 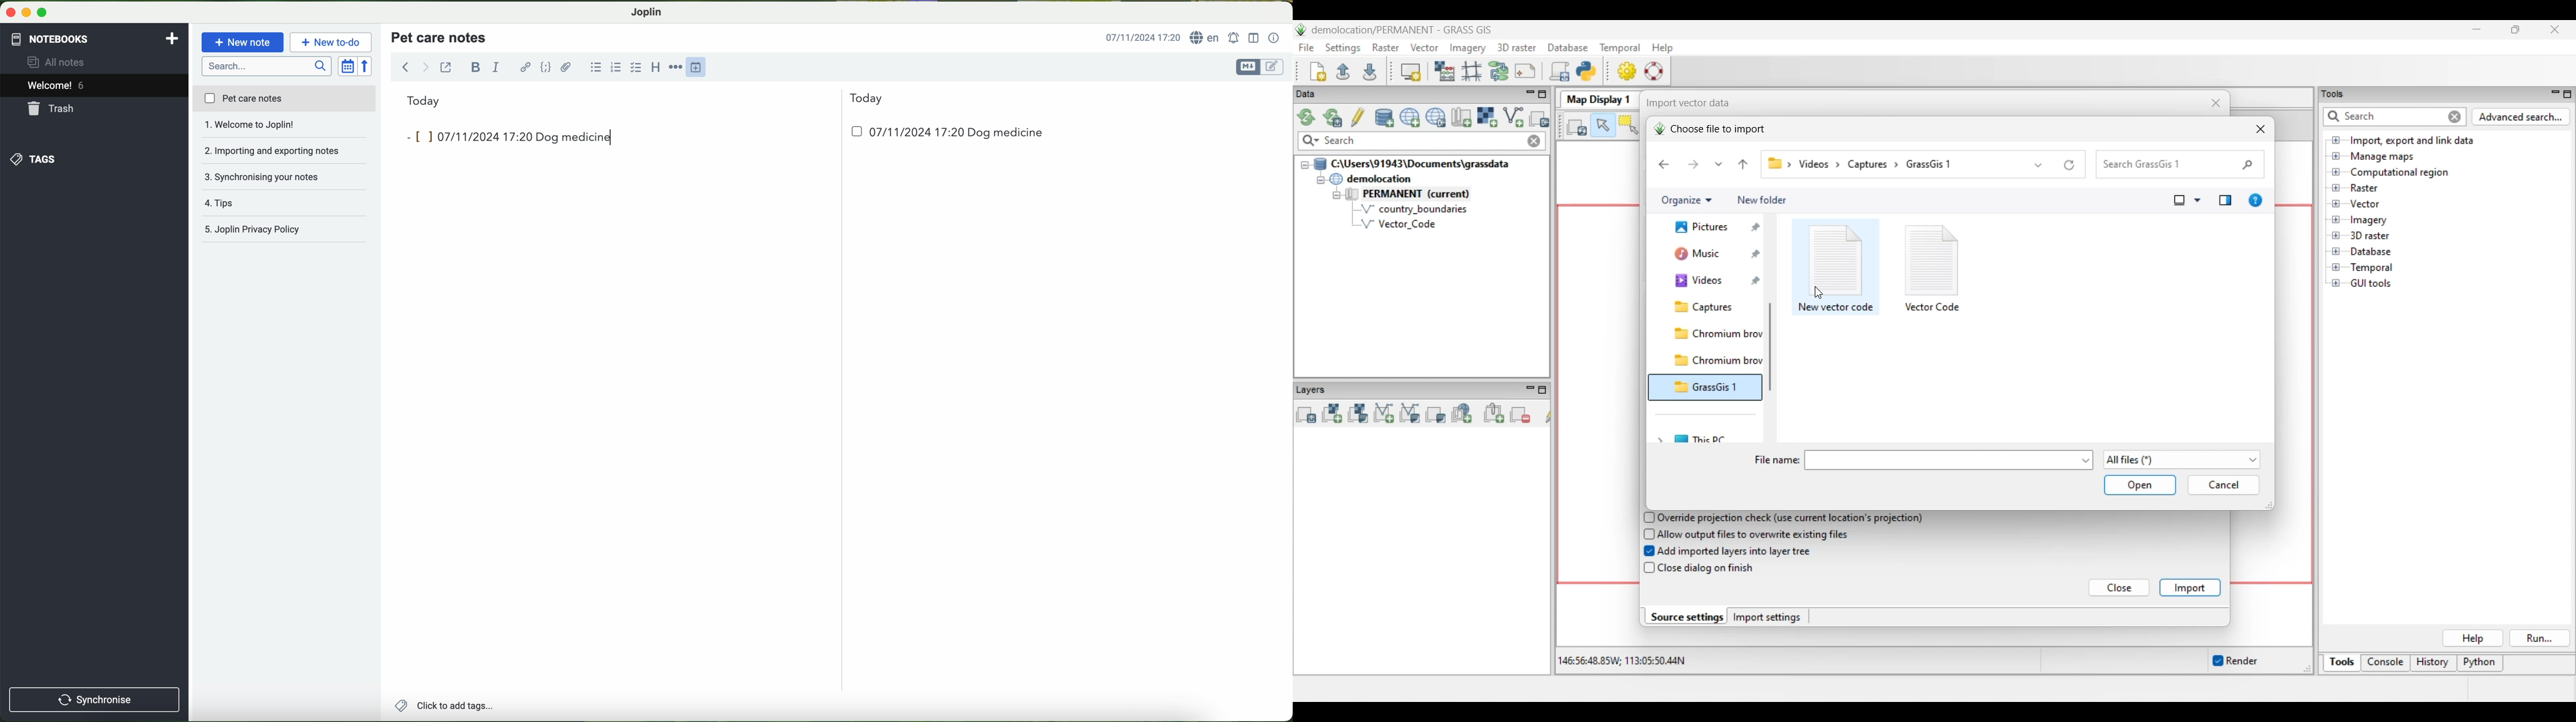 What do you see at coordinates (413, 67) in the screenshot?
I see `navigation arrows` at bounding box center [413, 67].